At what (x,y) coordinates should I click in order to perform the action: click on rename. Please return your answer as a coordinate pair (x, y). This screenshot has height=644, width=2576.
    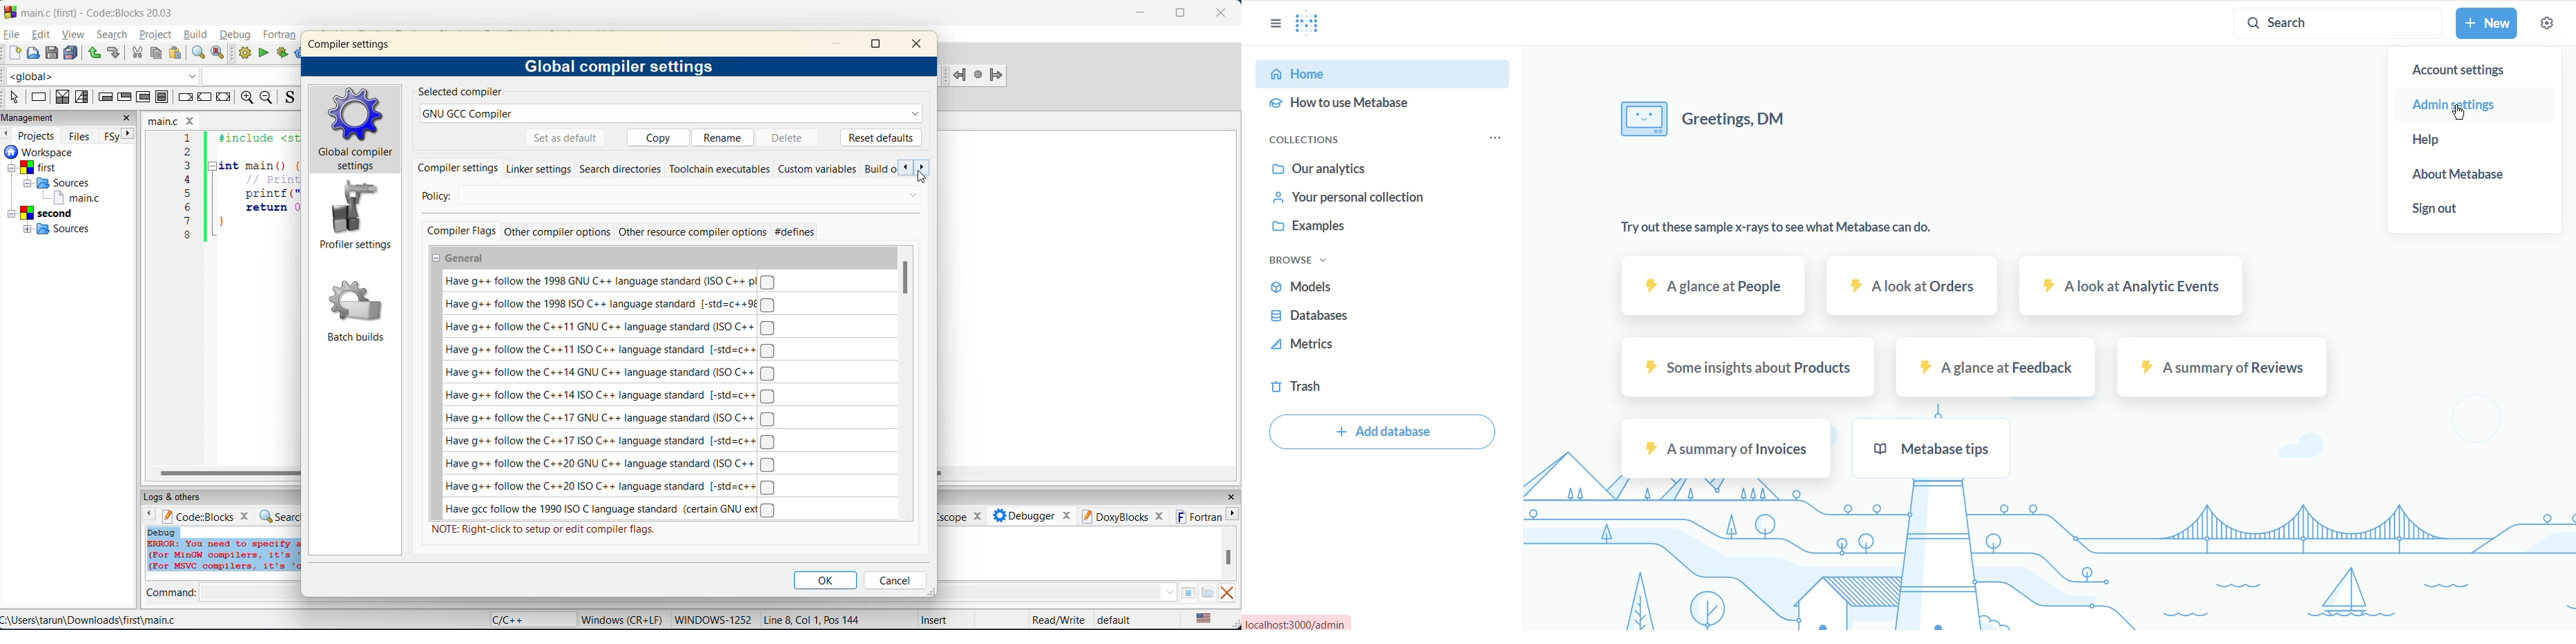
    Looking at the image, I should click on (724, 136).